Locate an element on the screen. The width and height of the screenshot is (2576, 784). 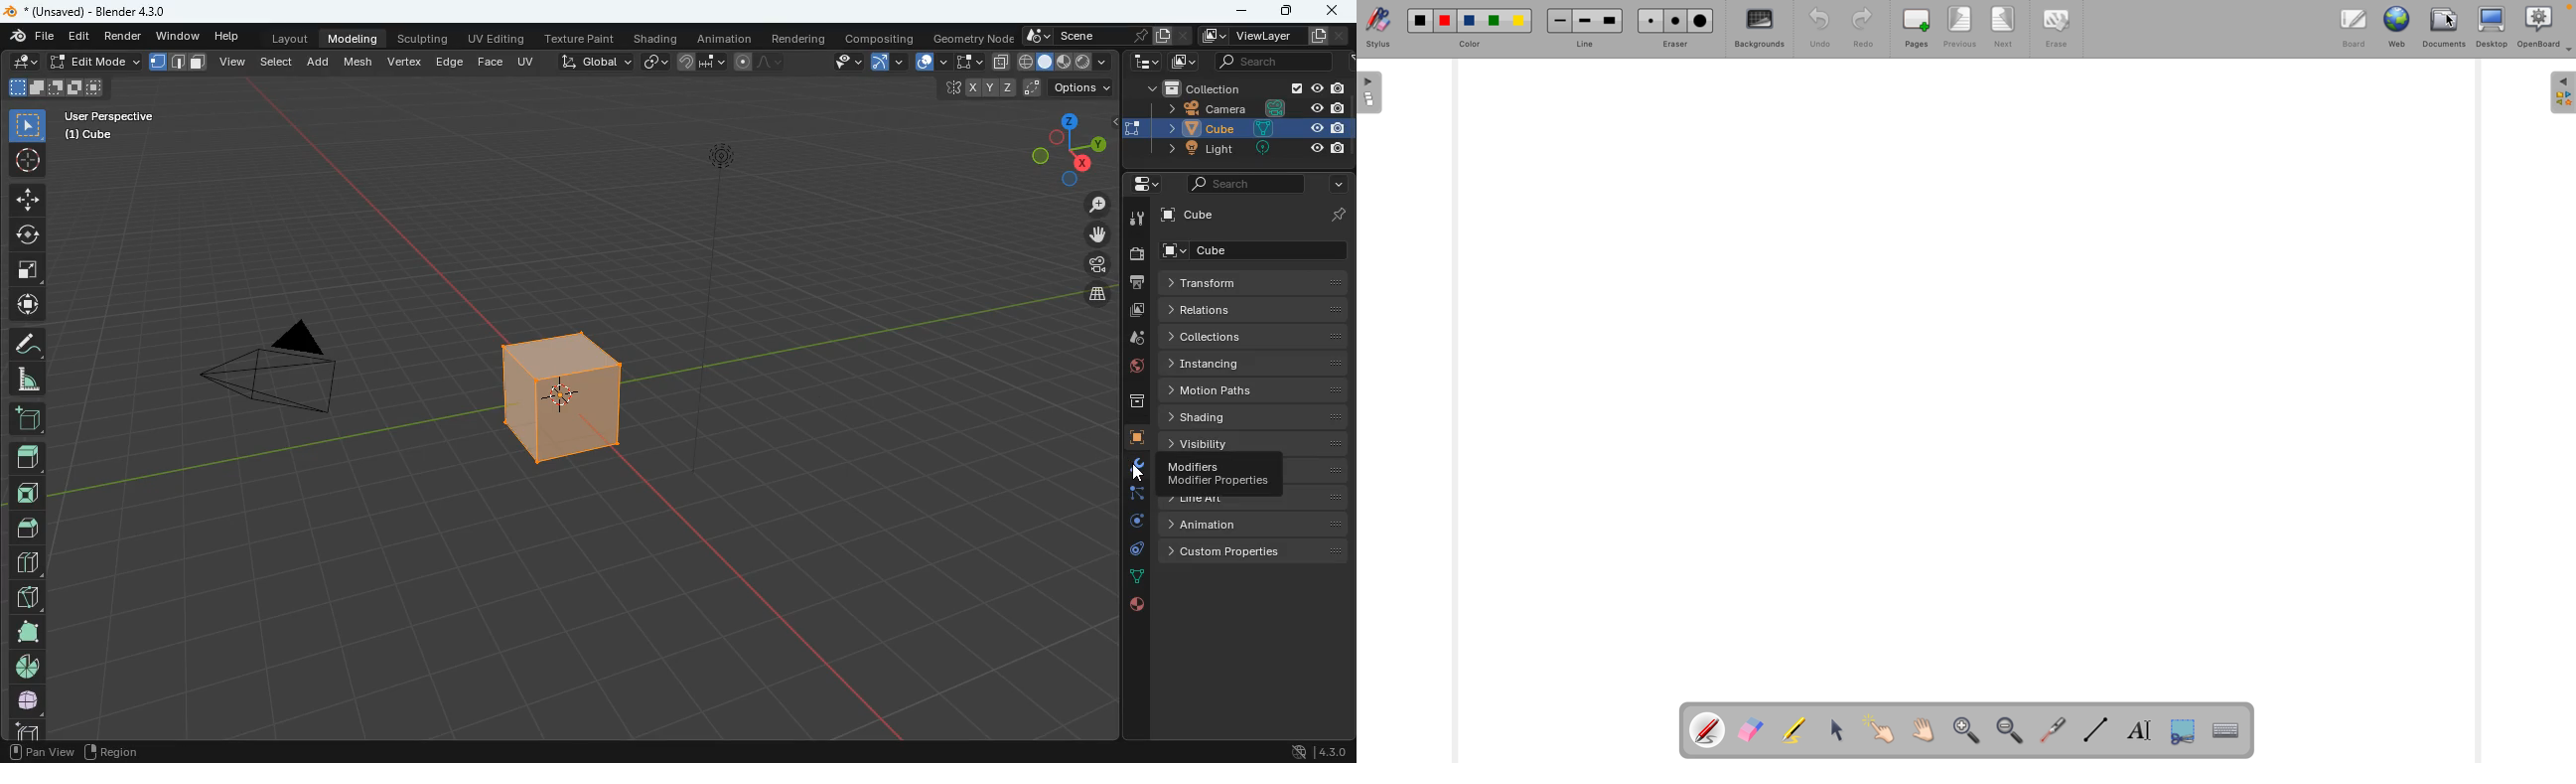
camera is located at coordinates (1134, 253).